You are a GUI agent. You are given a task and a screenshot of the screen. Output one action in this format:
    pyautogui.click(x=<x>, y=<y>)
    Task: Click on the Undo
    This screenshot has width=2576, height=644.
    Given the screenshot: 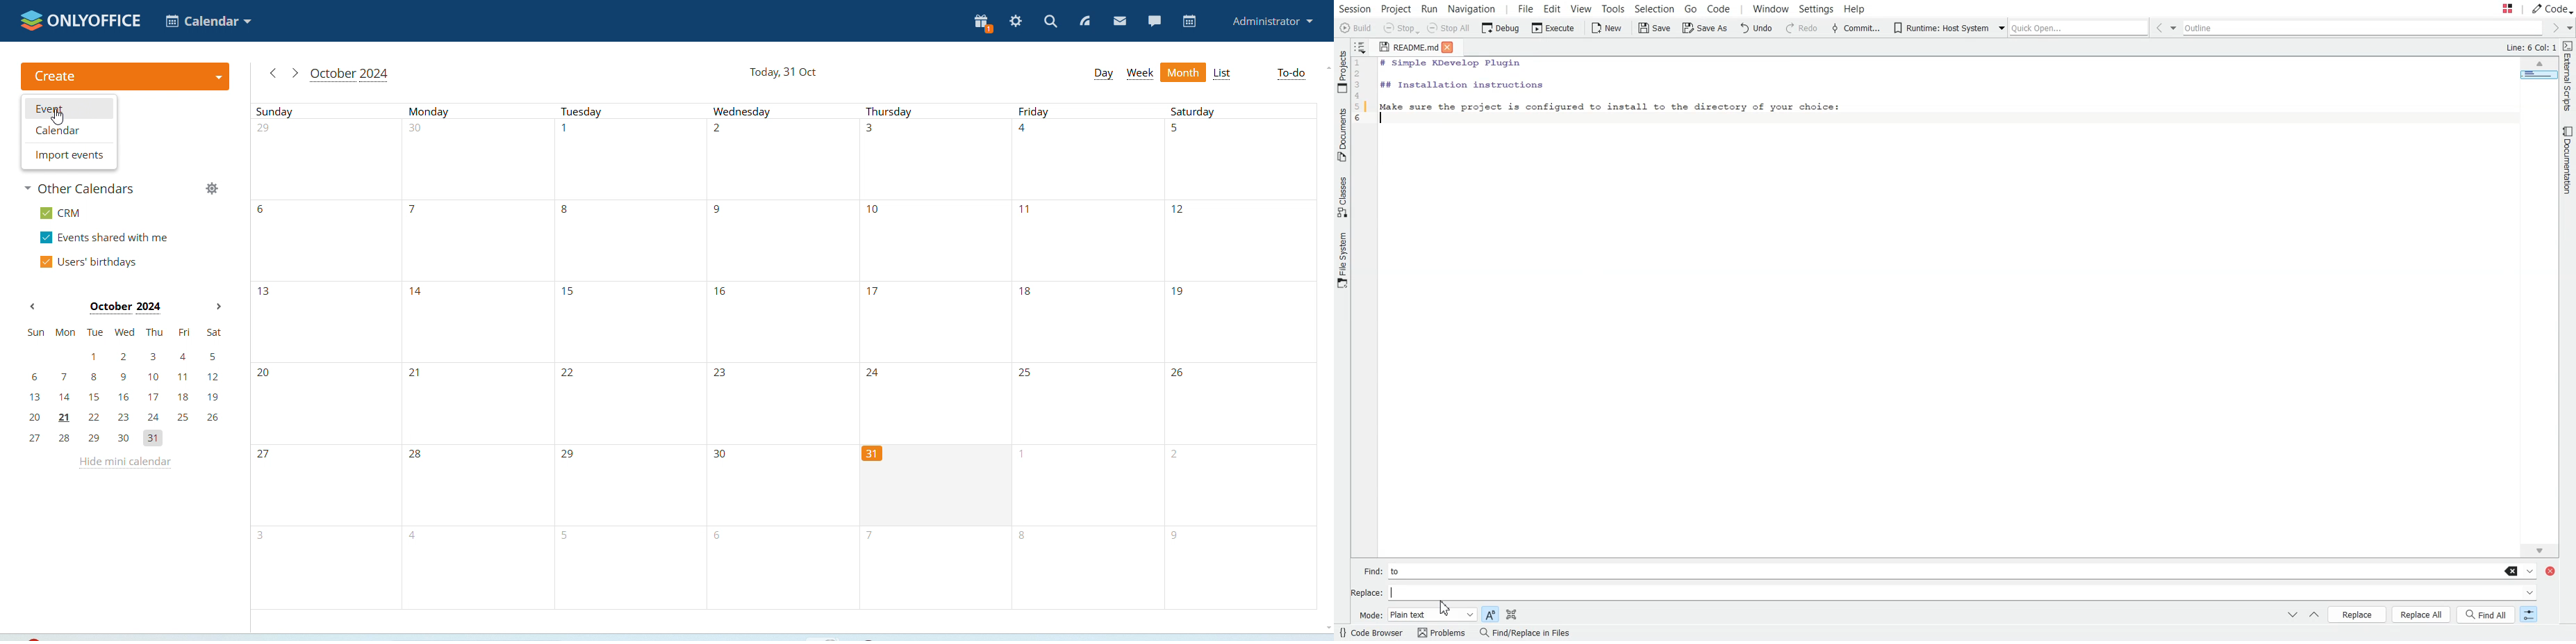 What is the action you would take?
    pyautogui.click(x=1758, y=28)
    